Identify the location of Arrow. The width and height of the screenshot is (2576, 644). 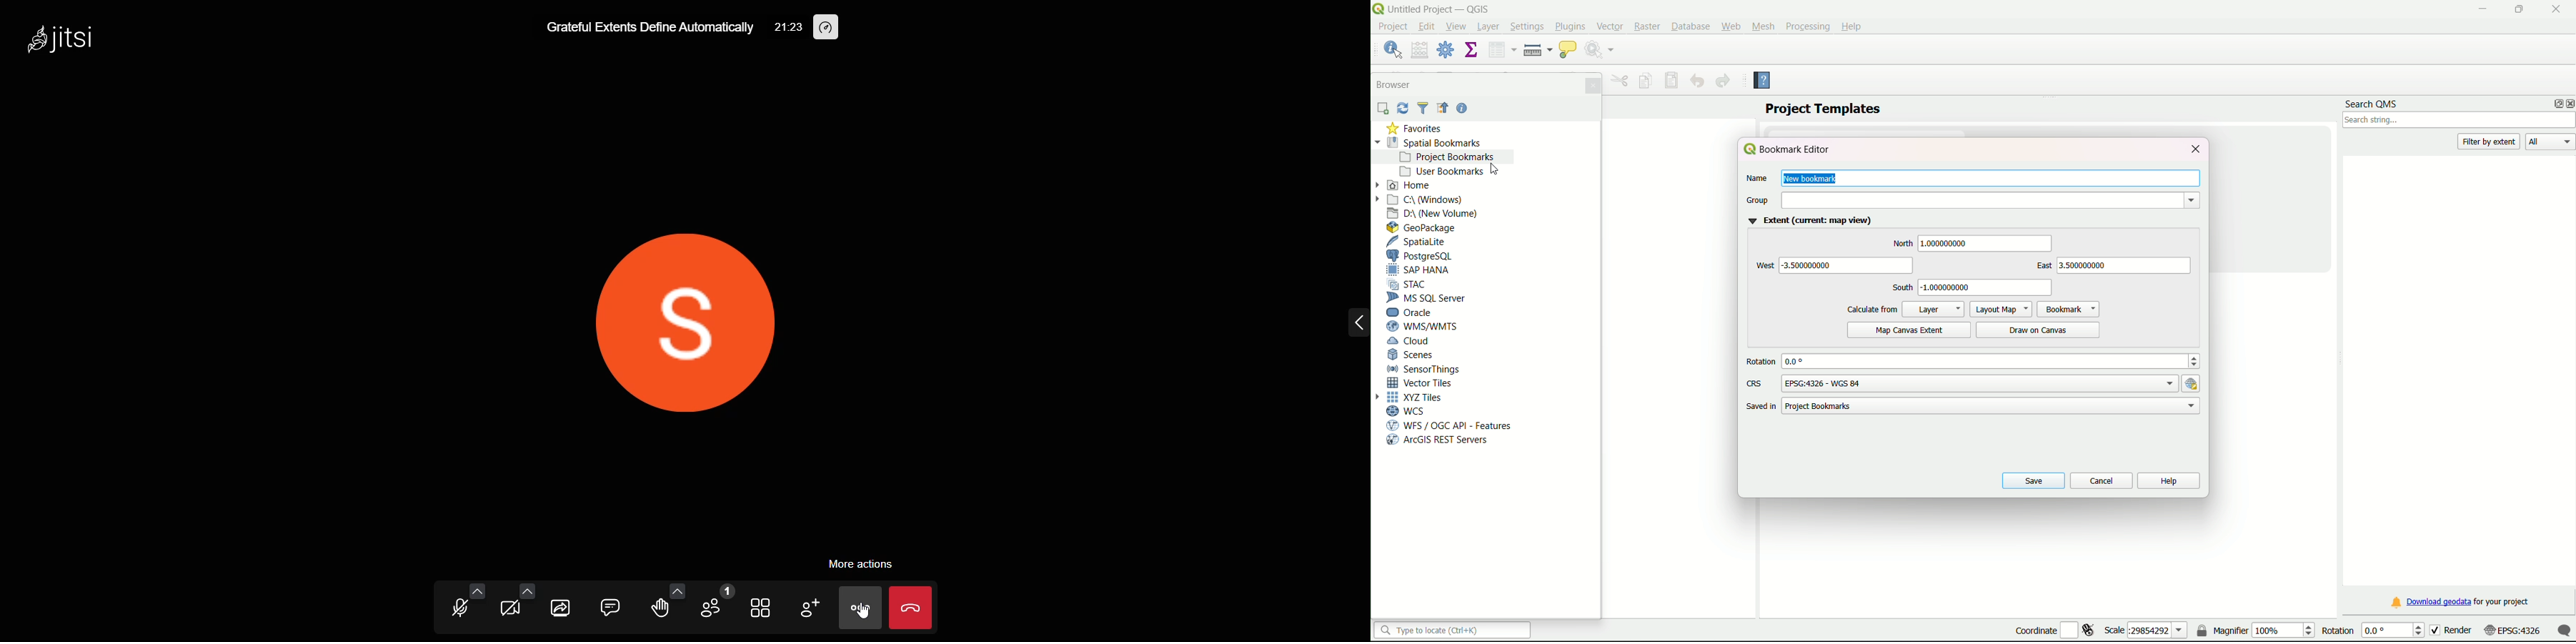
(1381, 398).